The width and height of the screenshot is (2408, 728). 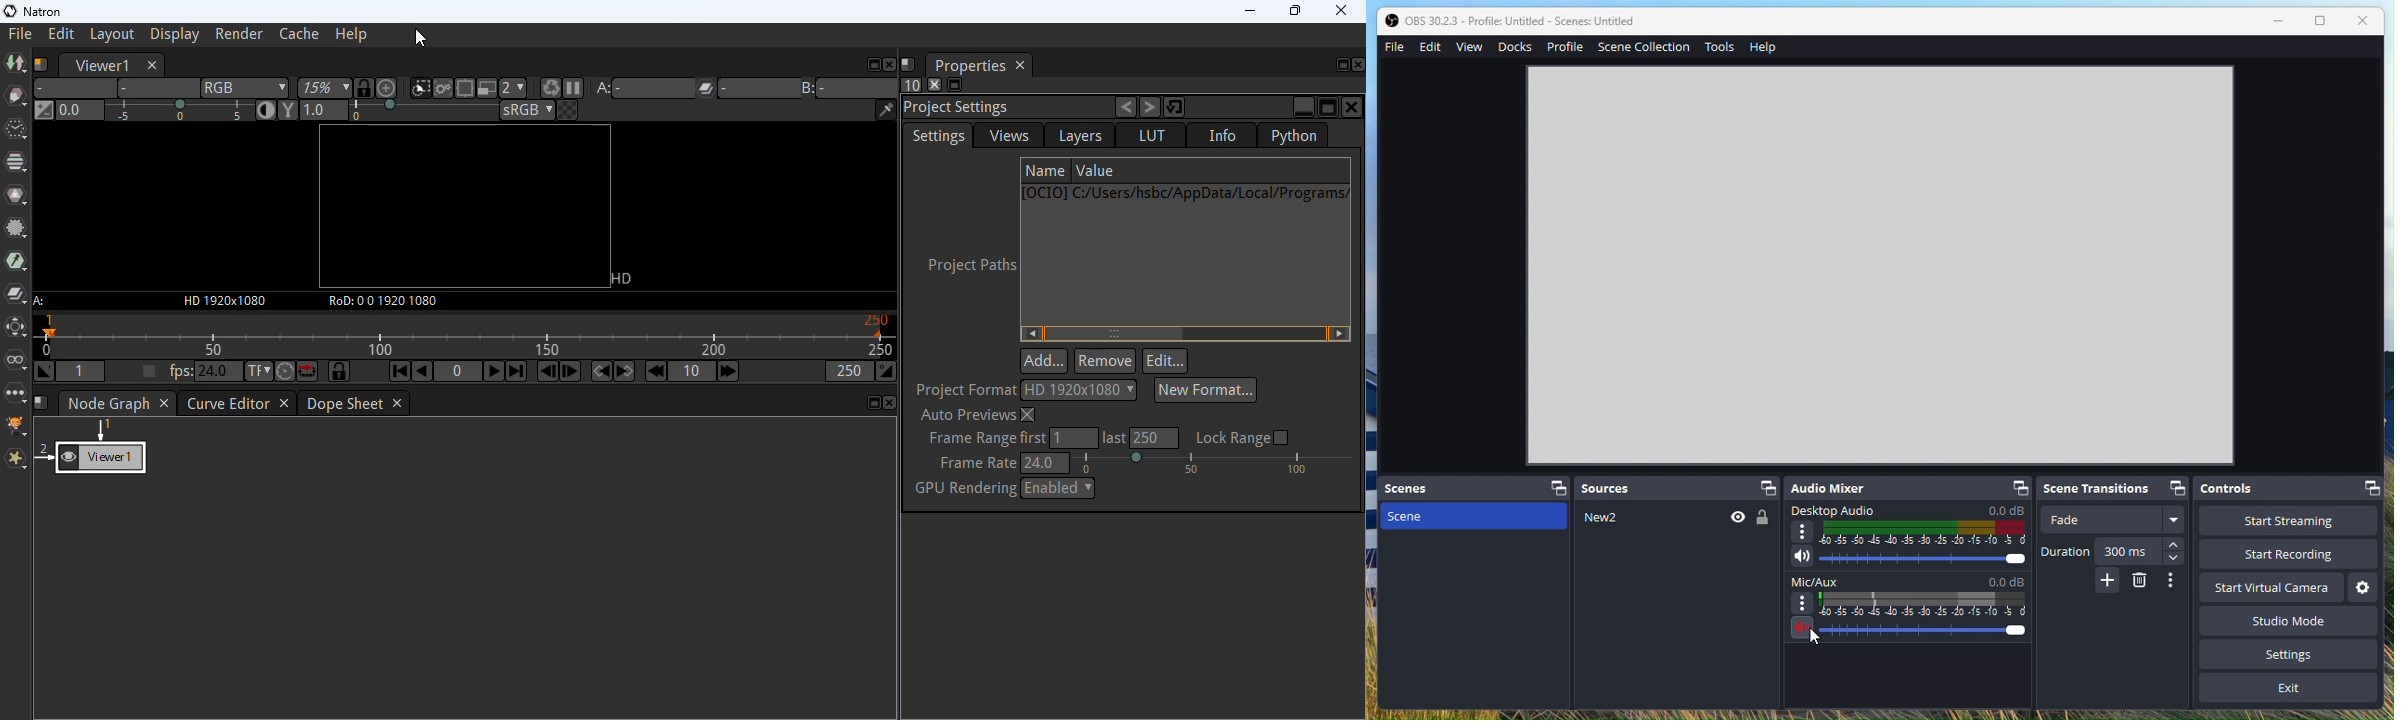 What do you see at coordinates (2272, 588) in the screenshot?
I see `Start Virtual Camera` at bounding box center [2272, 588].